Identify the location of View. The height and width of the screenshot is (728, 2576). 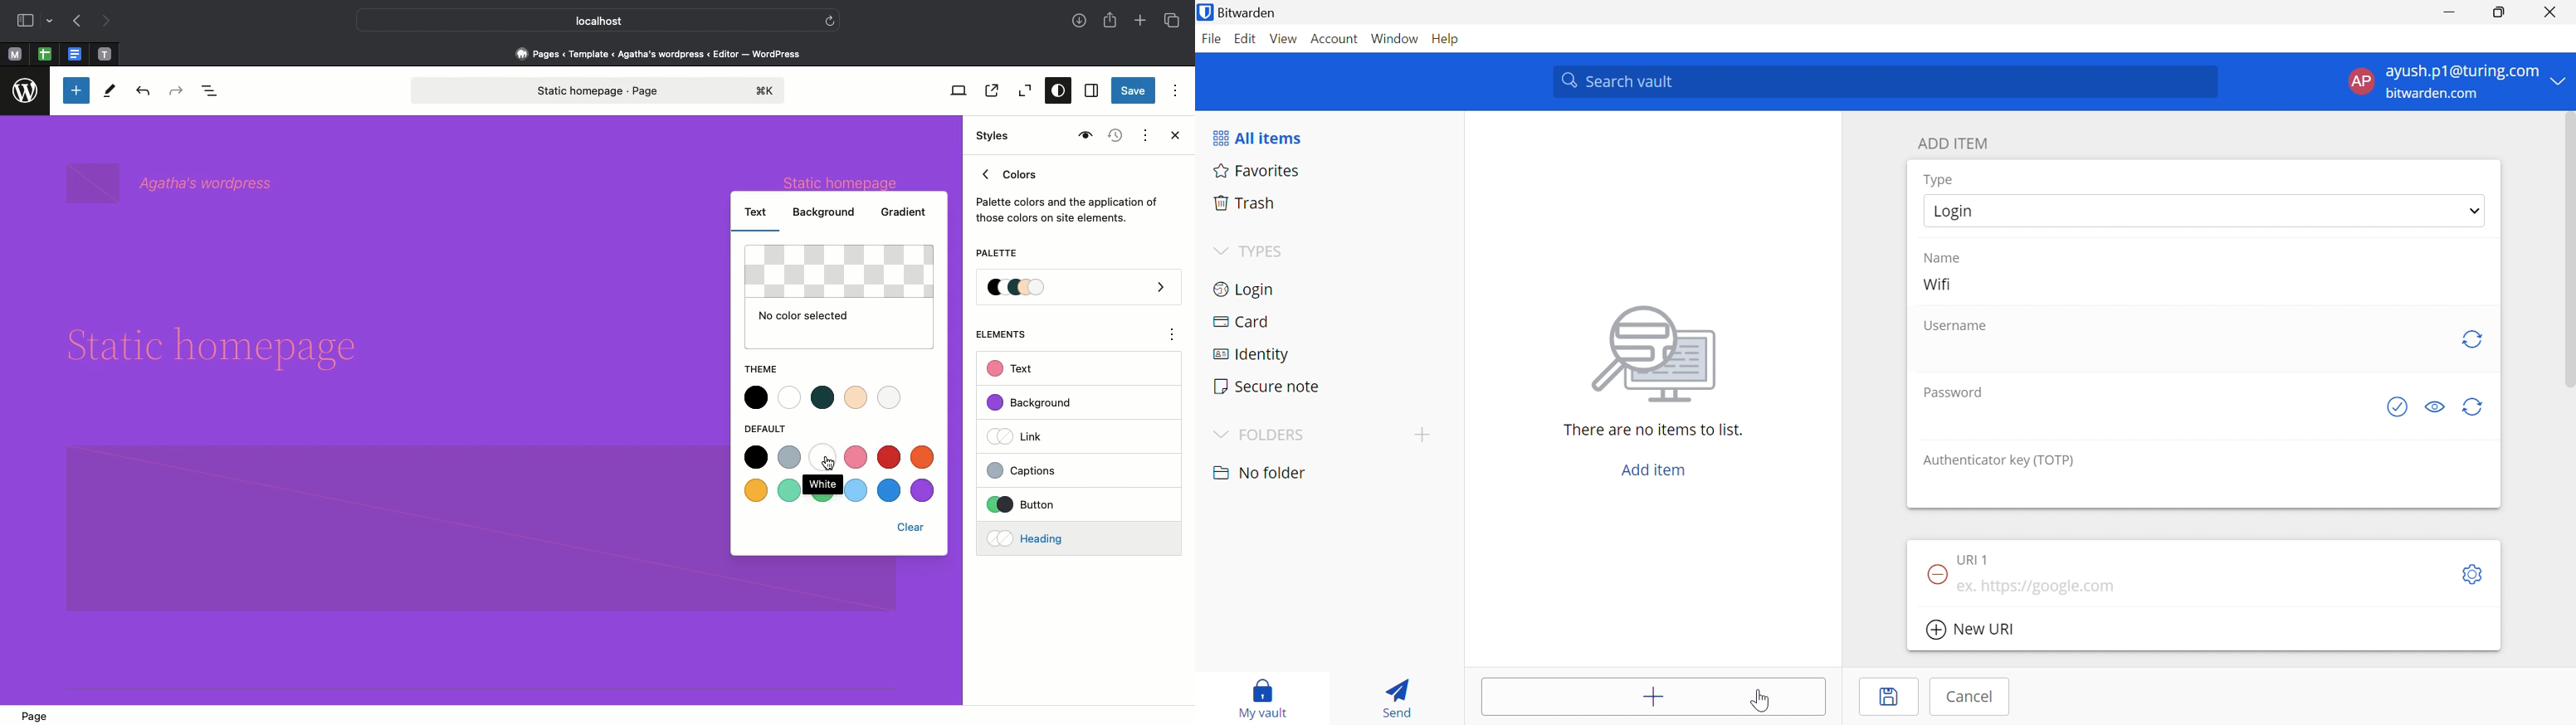
(1283, 38).